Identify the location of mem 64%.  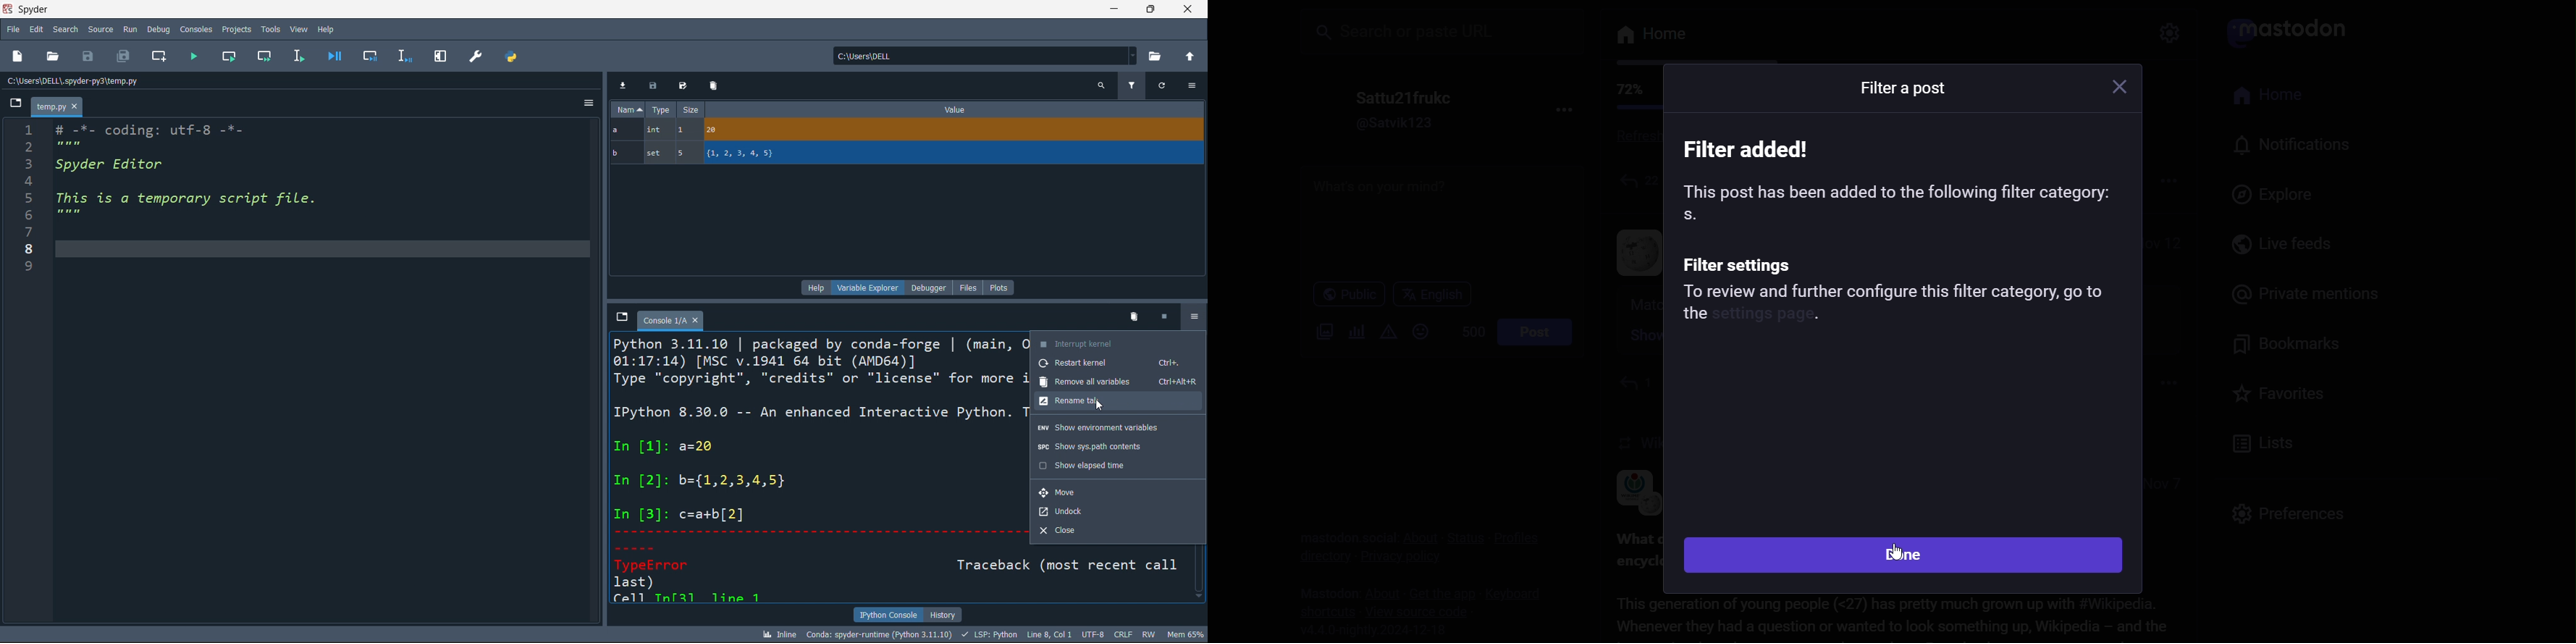
(1184, 634).